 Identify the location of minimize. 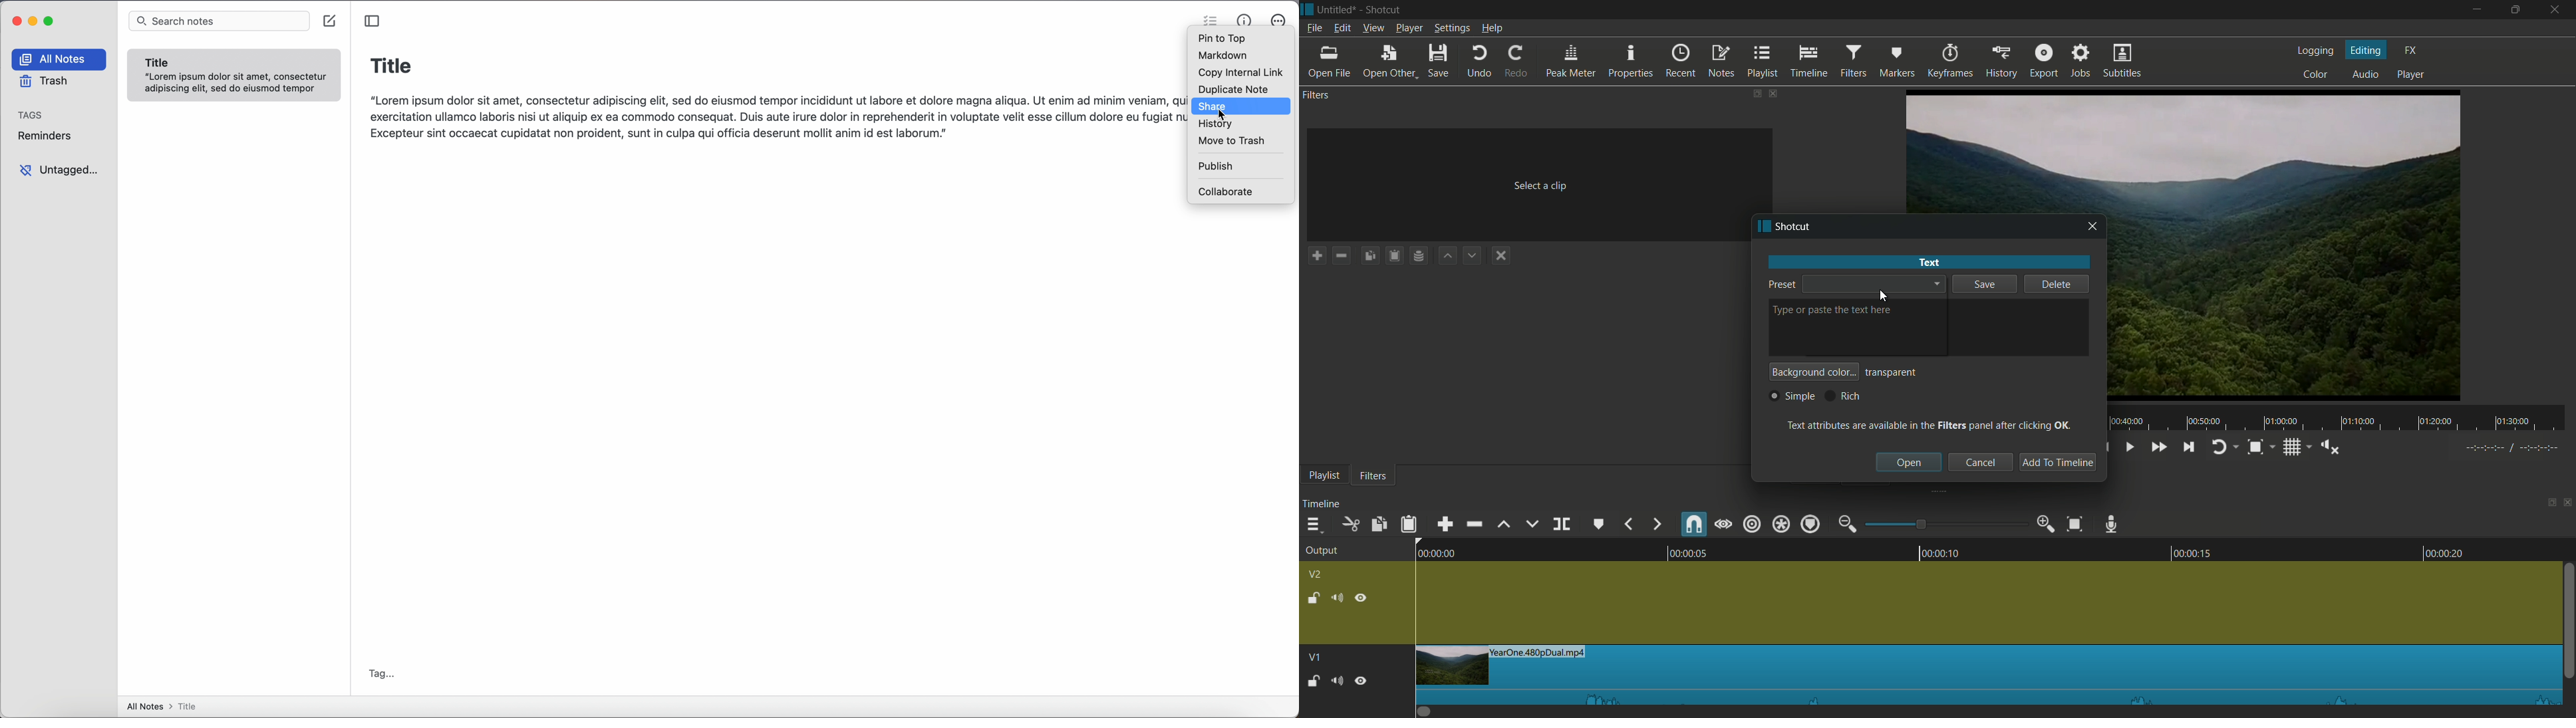
(2480, 10).